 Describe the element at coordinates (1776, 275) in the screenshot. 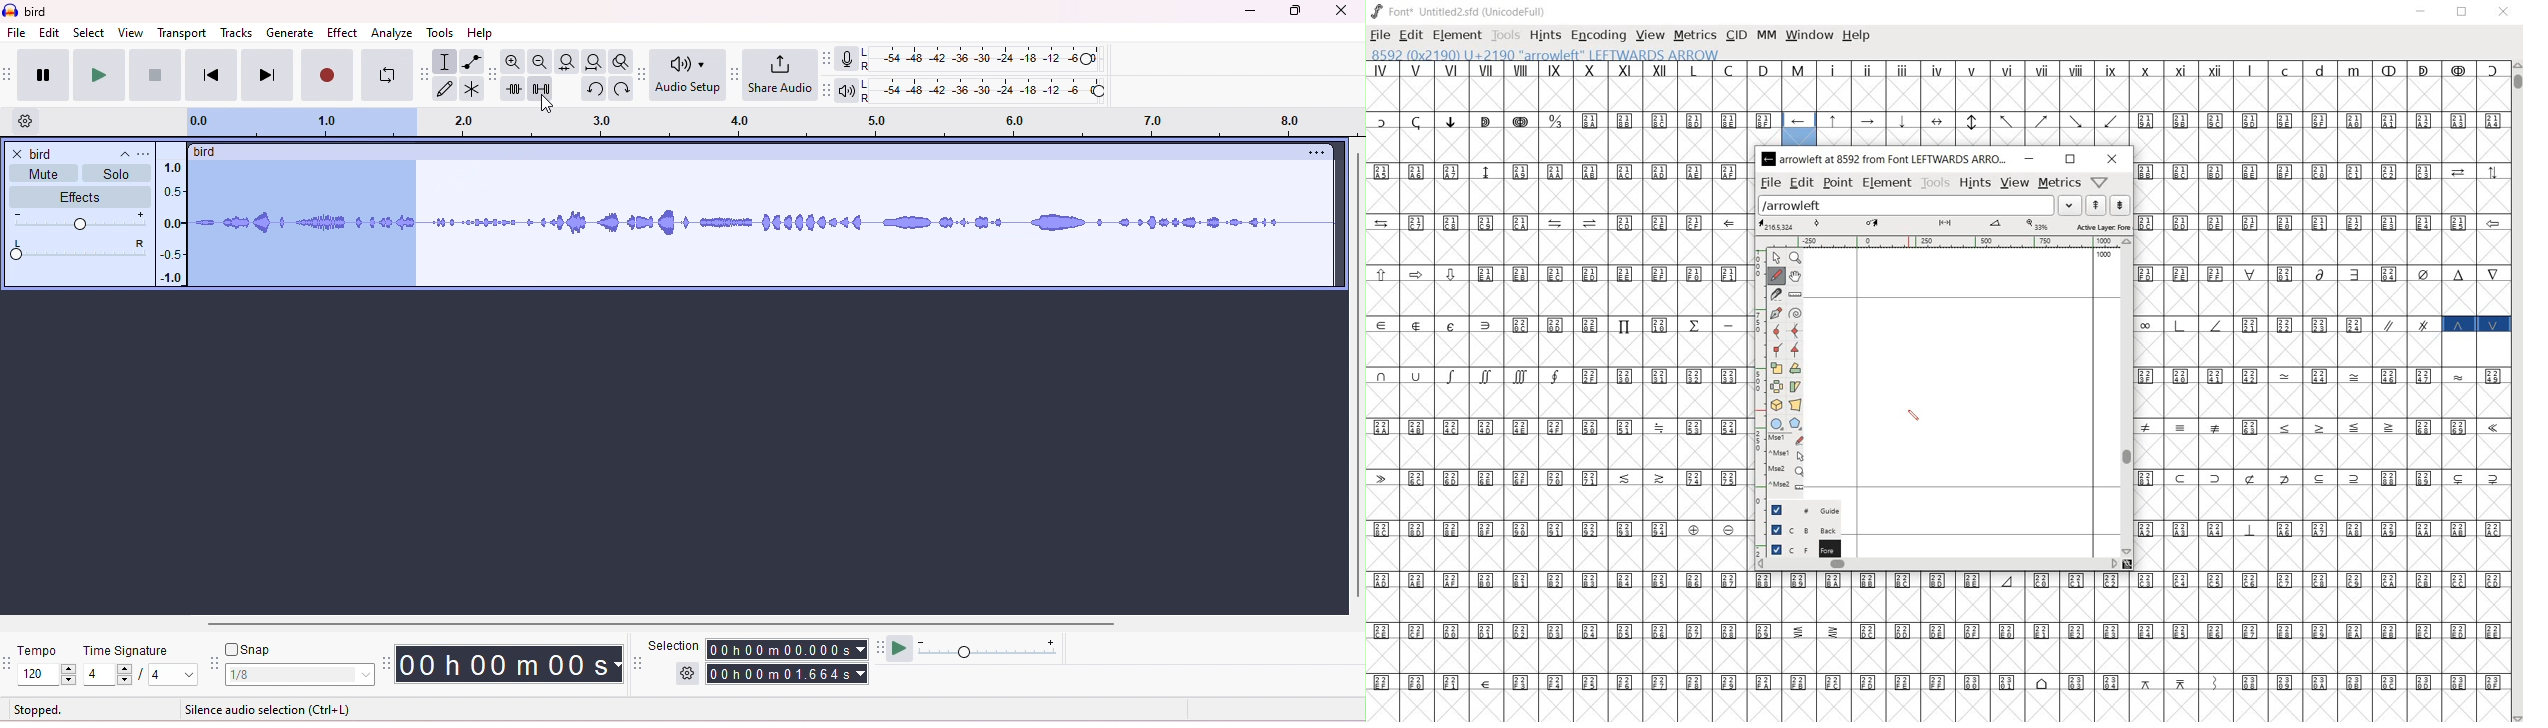

I see `draw a freehand curve` at that location.